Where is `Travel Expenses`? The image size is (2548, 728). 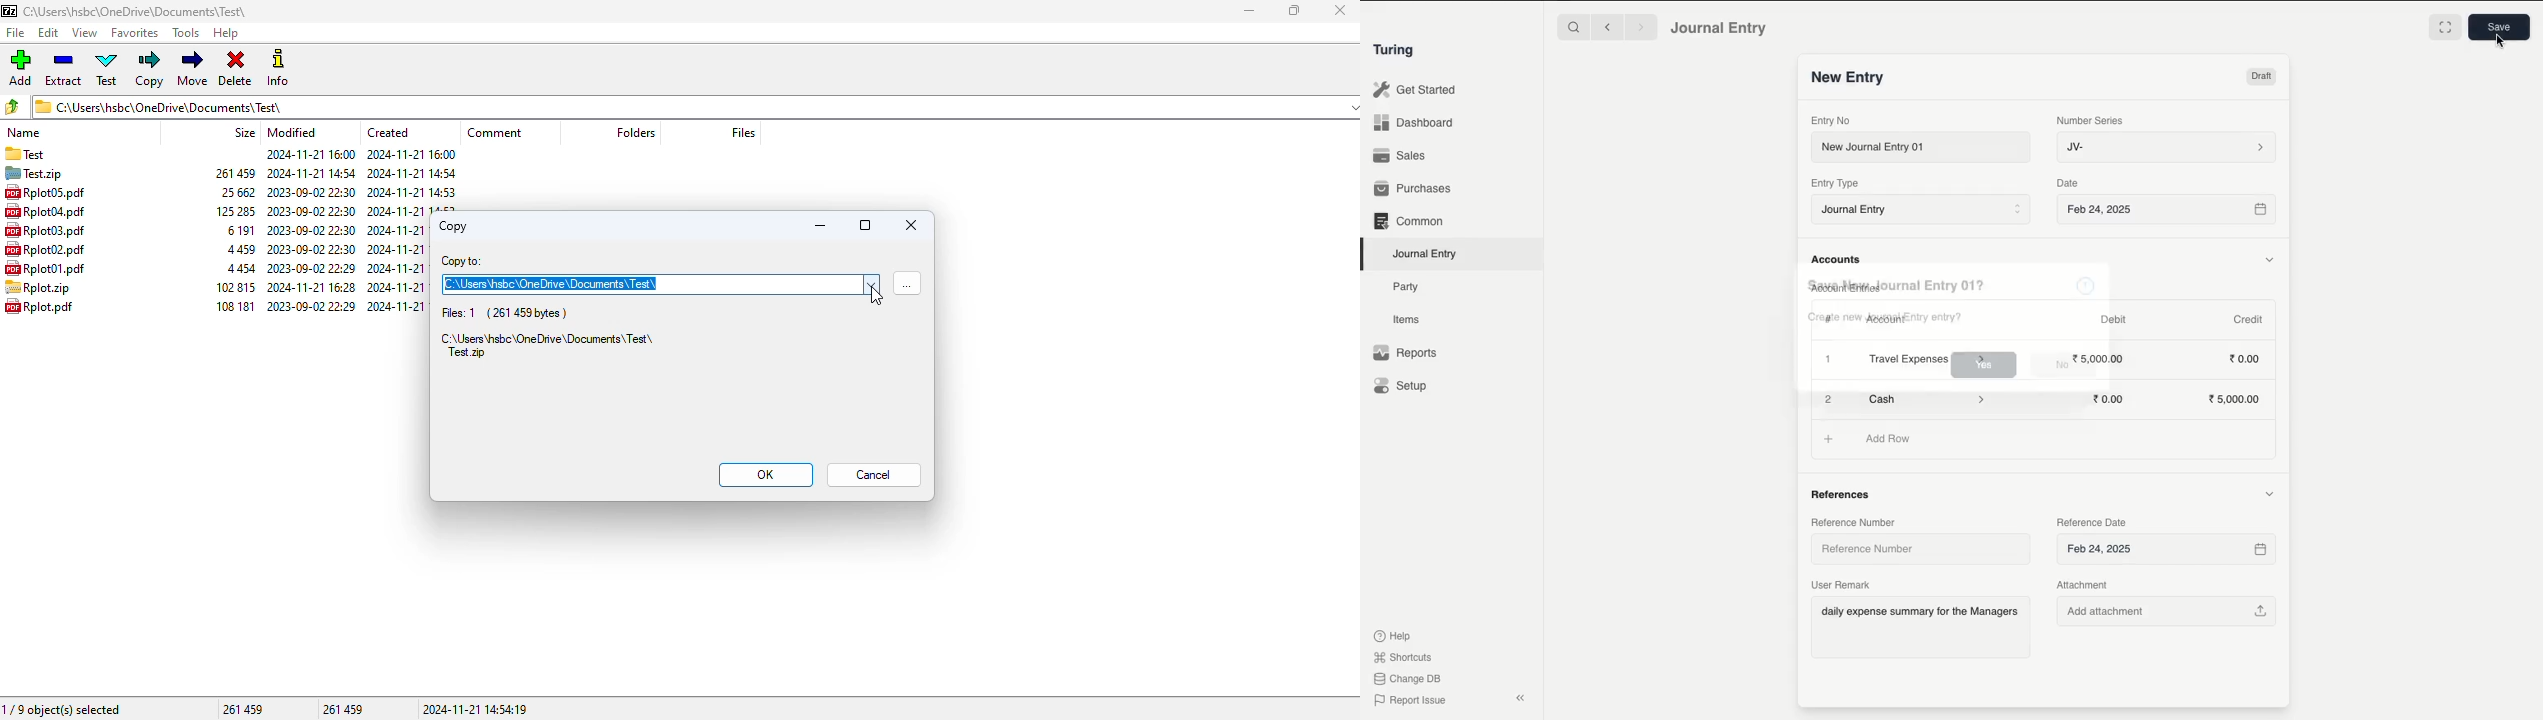
Travel Expenses is located at coordinates (1929, 361).